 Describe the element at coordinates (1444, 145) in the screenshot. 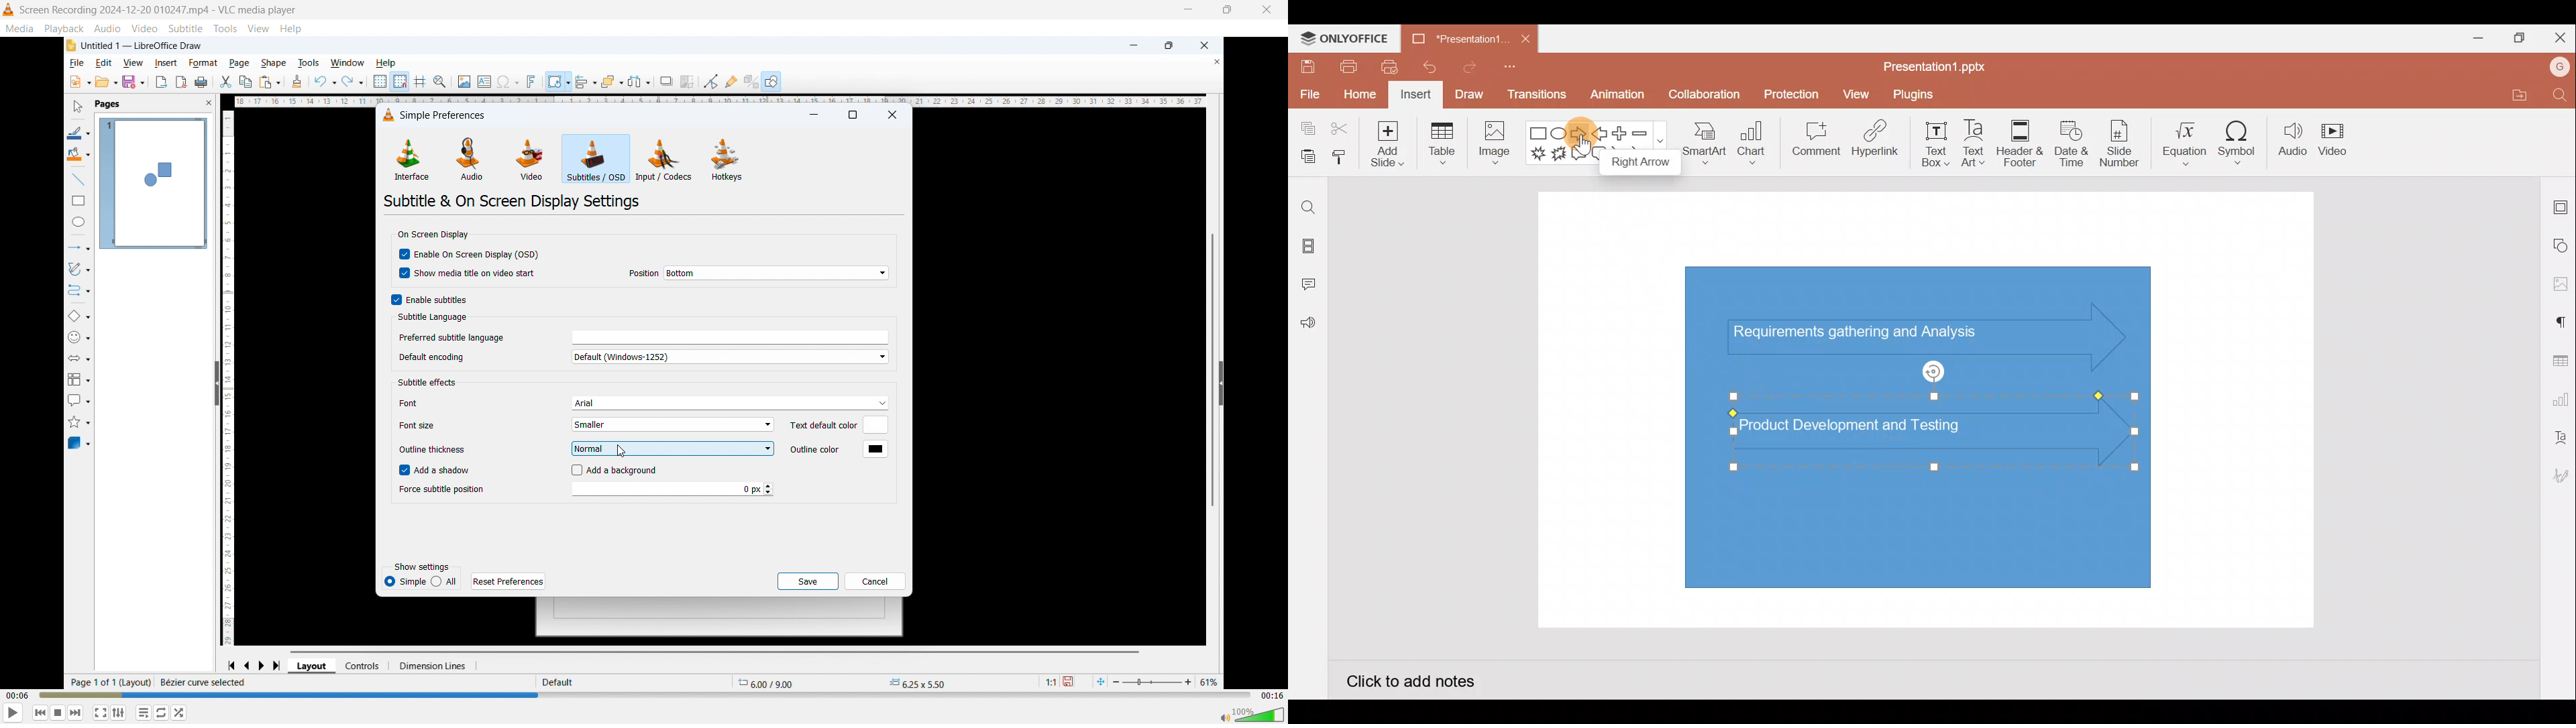

I see `Table` at that location.